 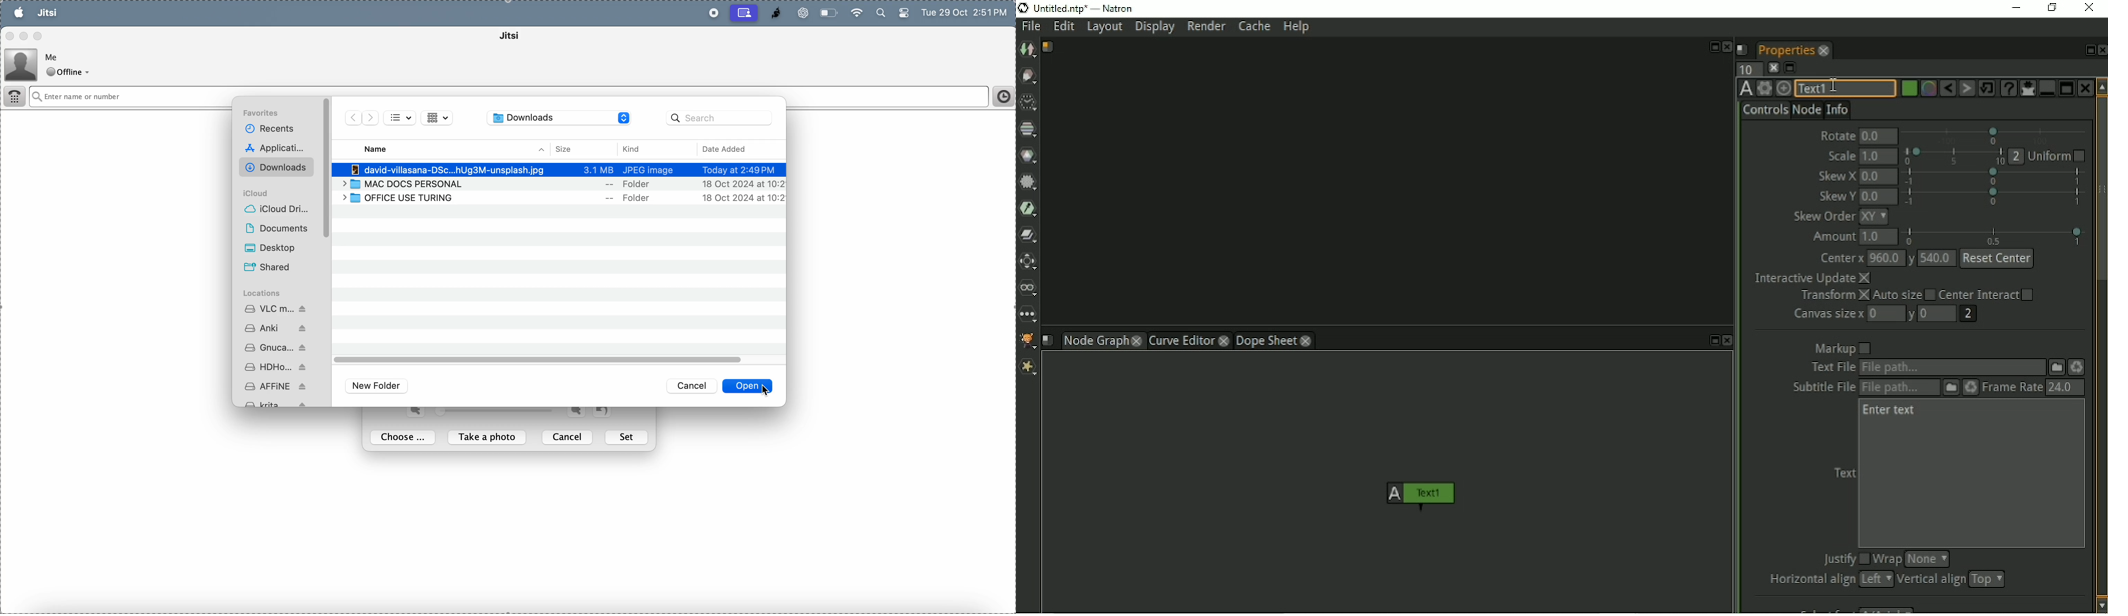 I want to click on set, so click(x=628, y=437).